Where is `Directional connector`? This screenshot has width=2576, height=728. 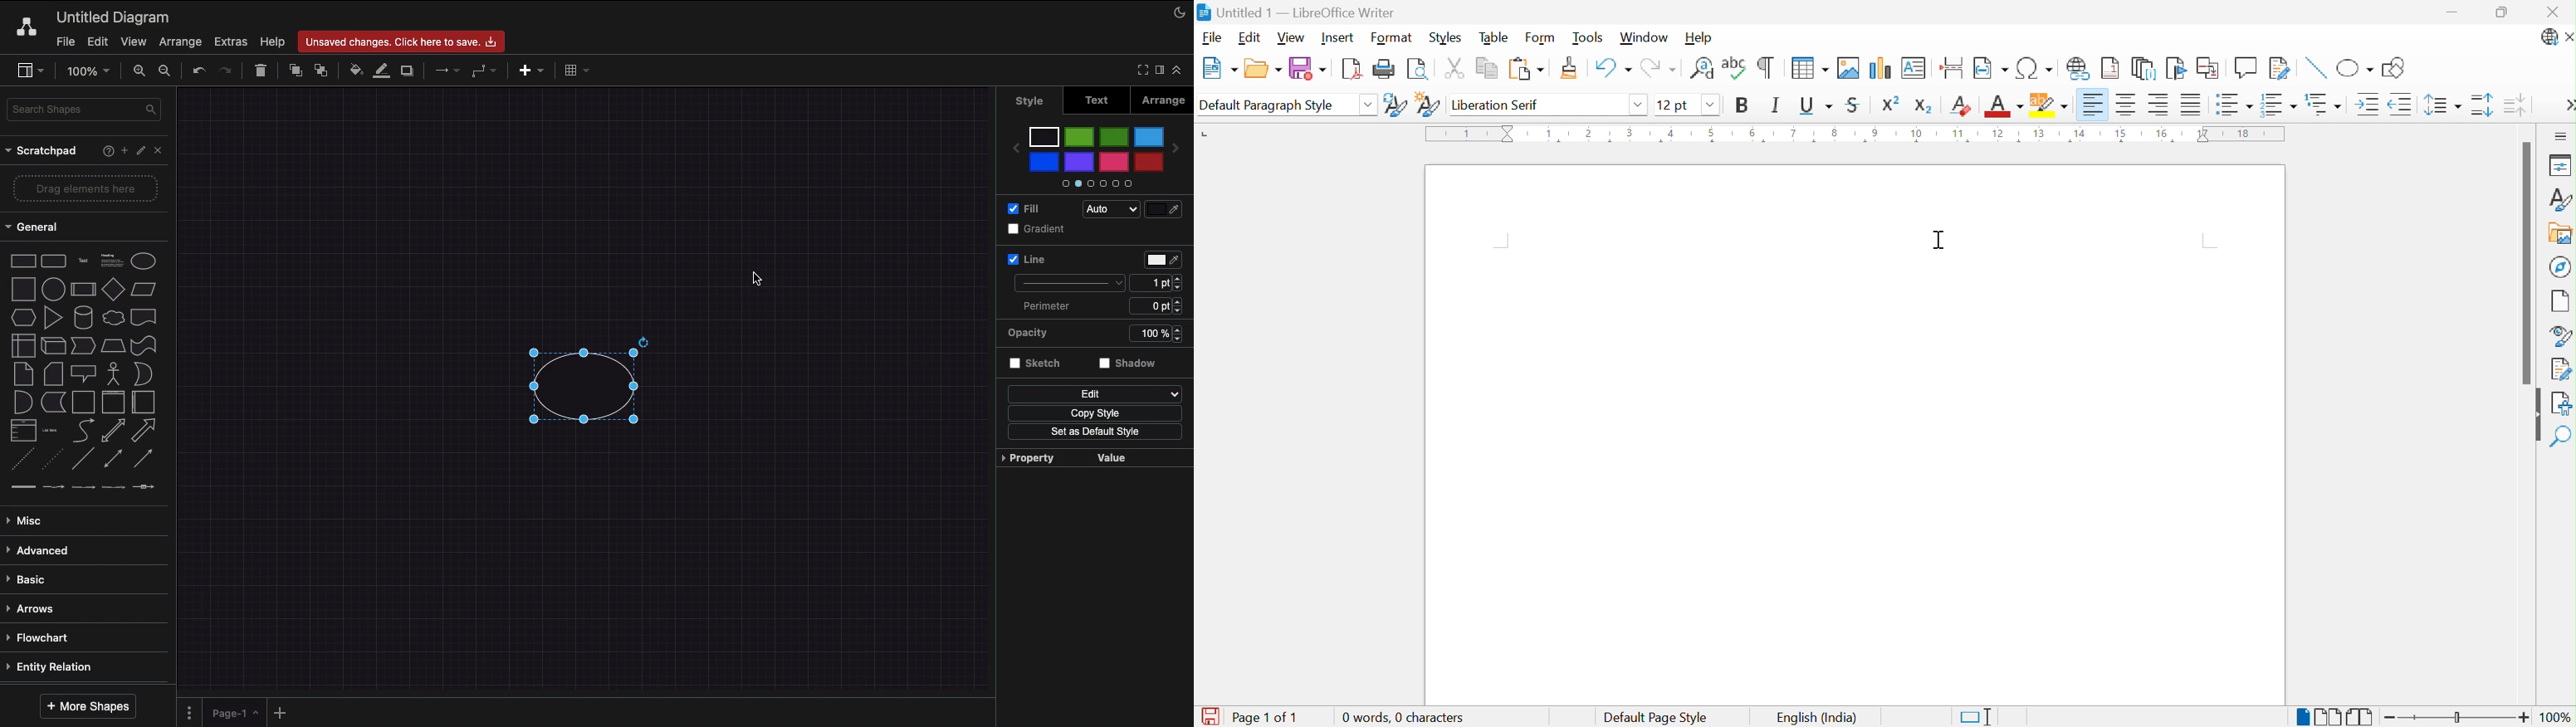
Directional connector is located at coordinates (146, 459).